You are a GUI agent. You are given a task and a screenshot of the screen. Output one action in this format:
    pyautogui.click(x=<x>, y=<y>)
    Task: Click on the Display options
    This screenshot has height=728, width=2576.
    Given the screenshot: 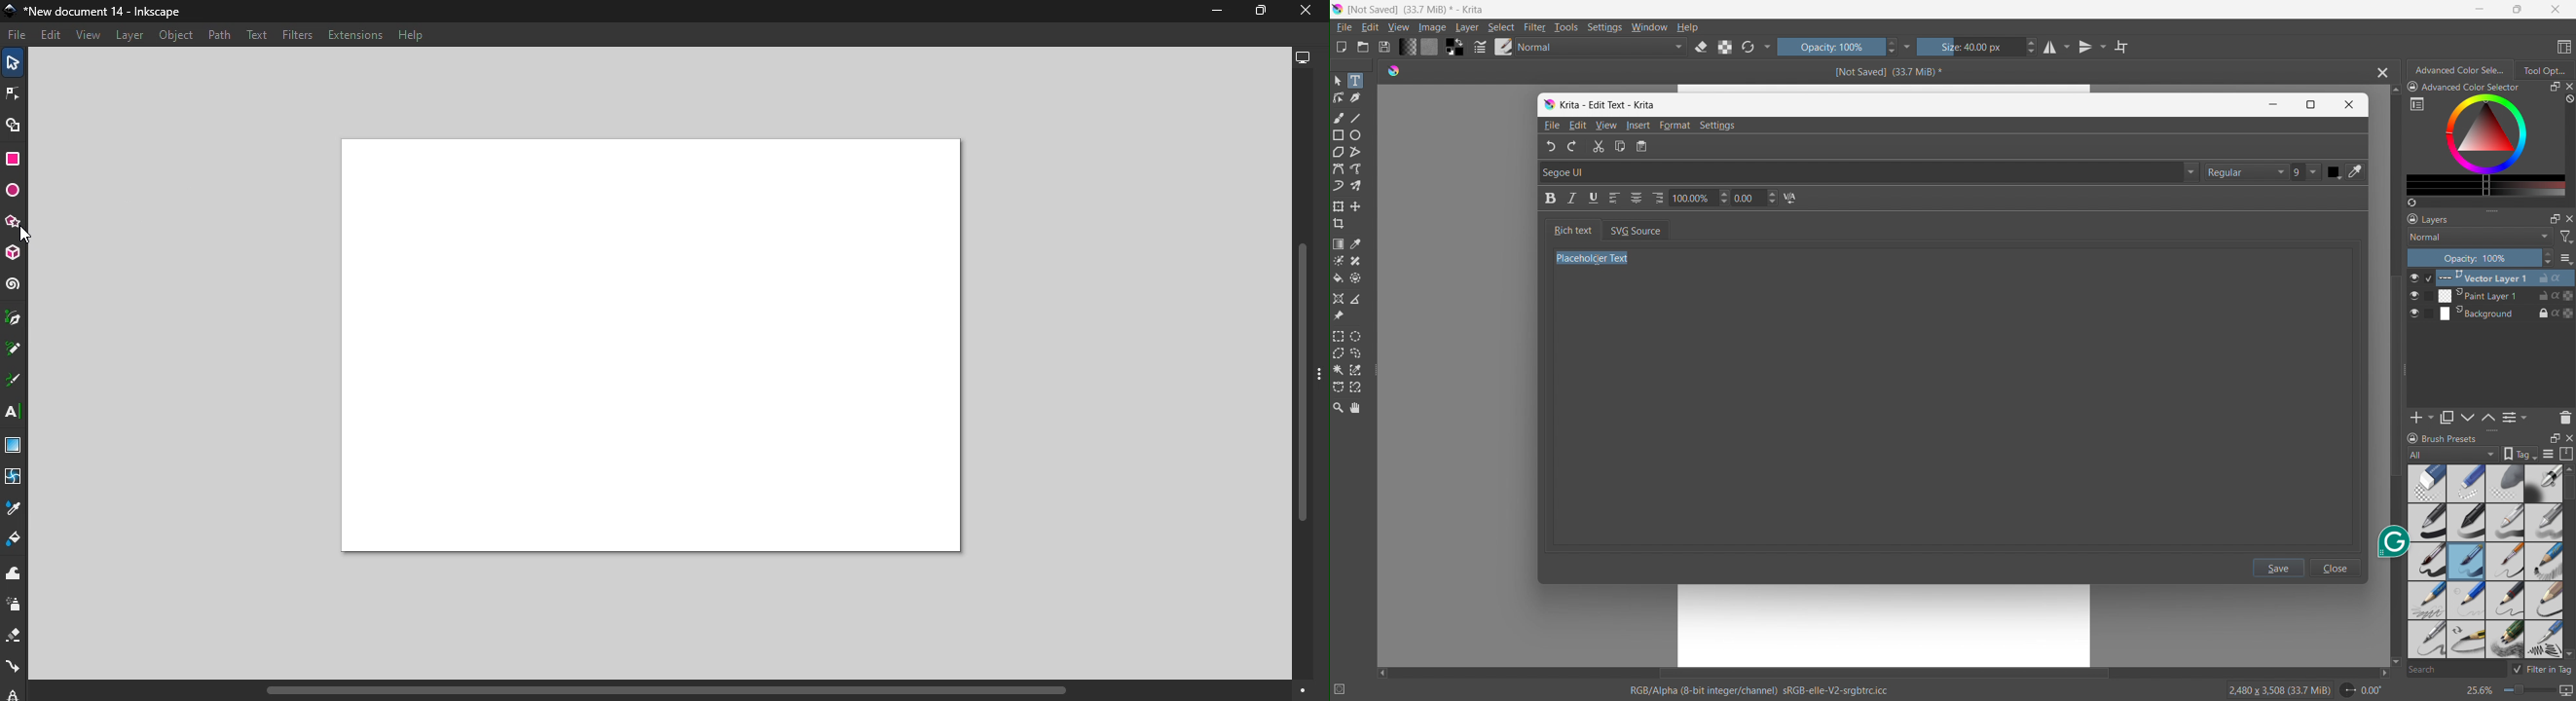 What is the action you would take?
    pyautogui.click(x=1306, y=58)
    